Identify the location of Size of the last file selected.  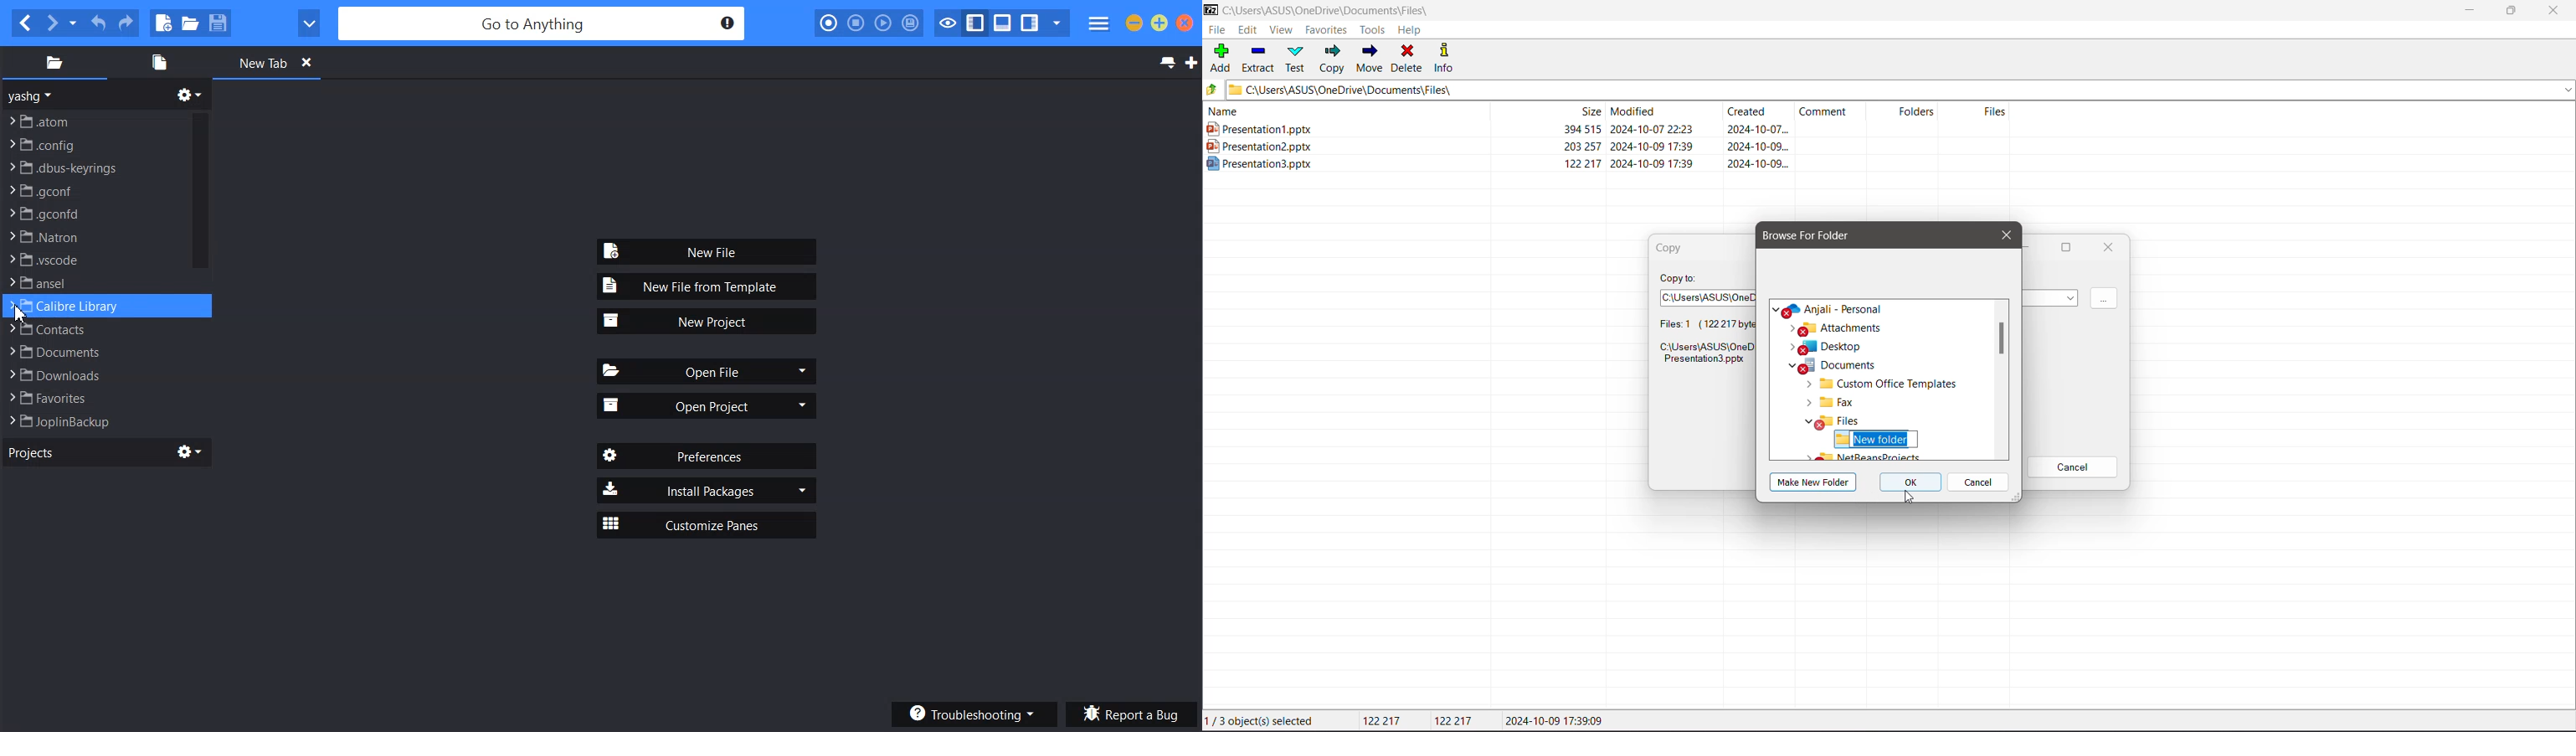
(1456, 721).